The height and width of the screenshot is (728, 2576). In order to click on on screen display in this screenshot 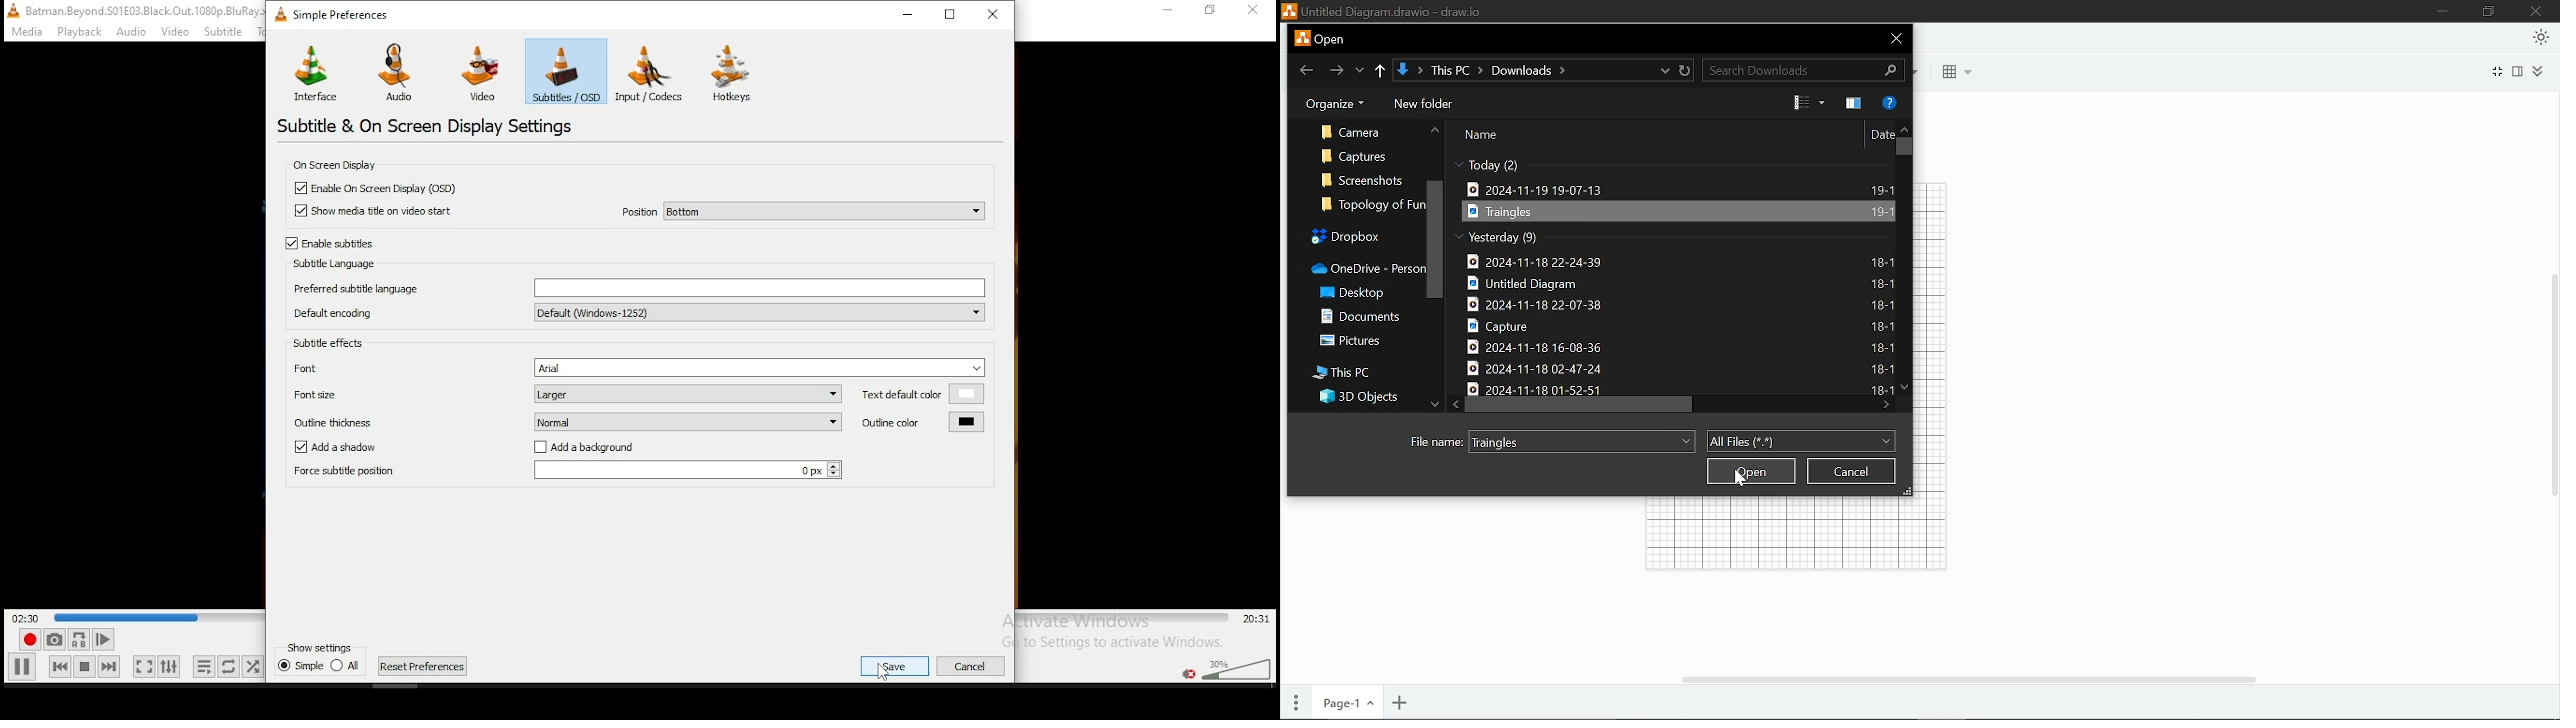, I will do `click(332, 164)`.